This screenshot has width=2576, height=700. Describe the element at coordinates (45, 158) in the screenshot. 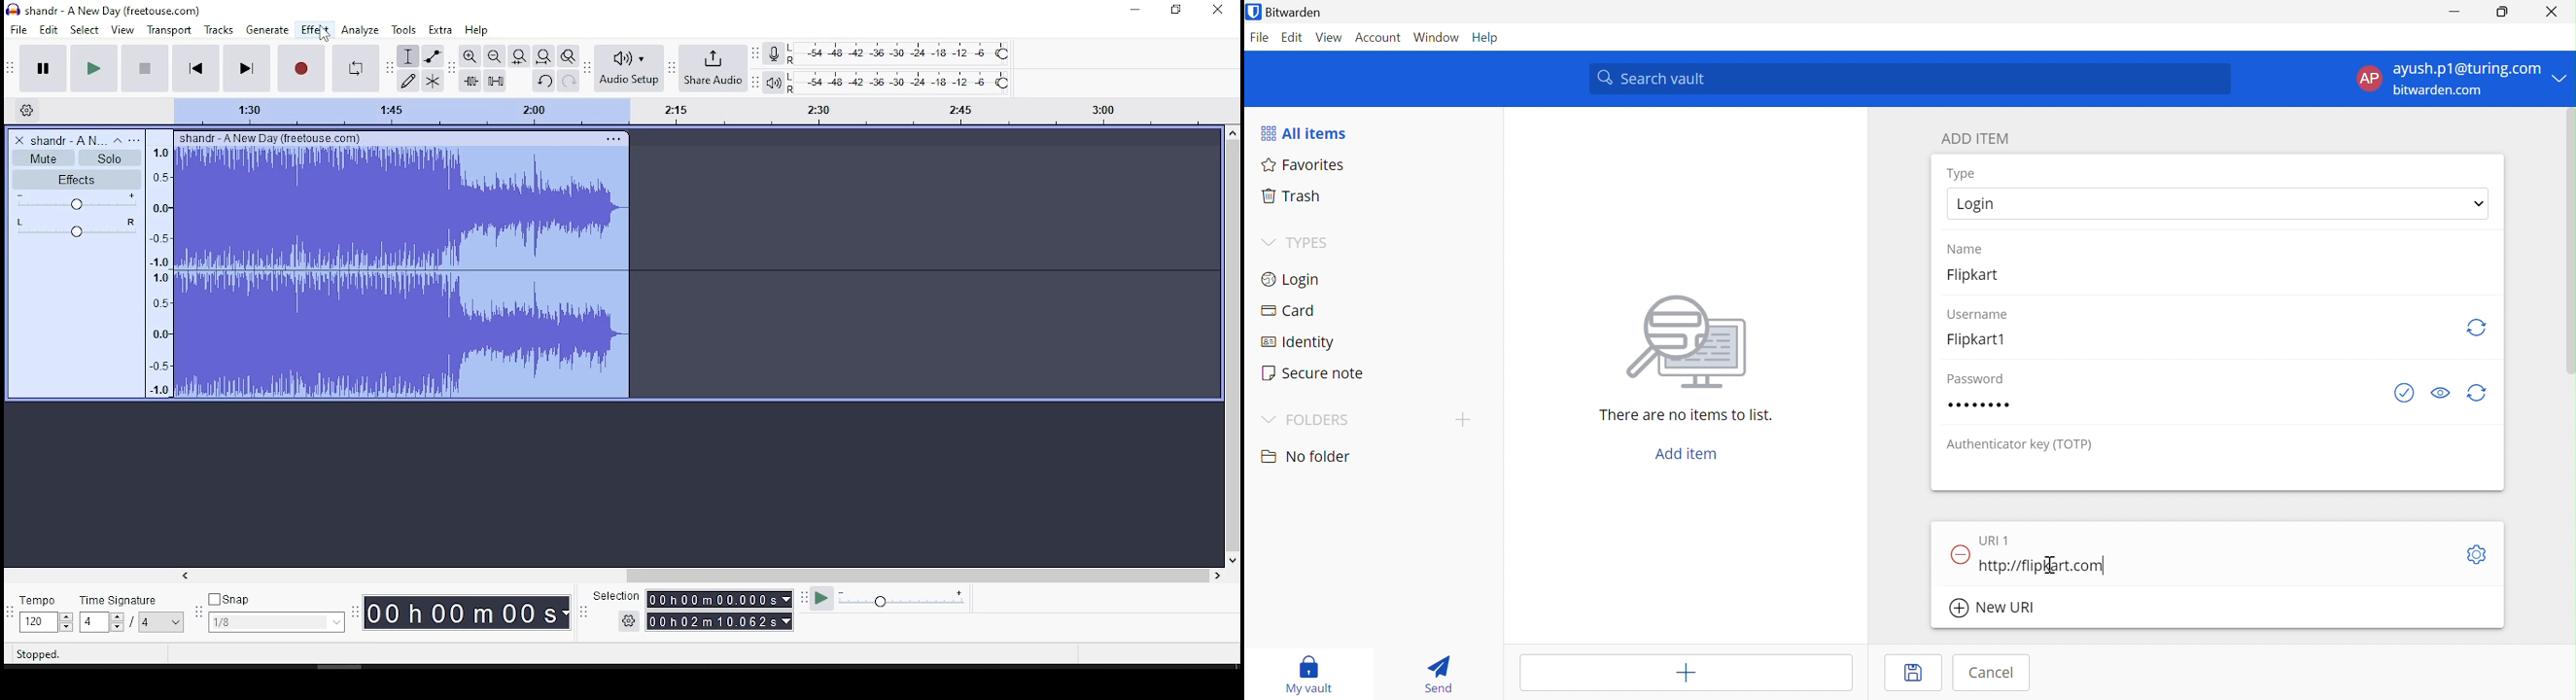

I see `mute` at that location.